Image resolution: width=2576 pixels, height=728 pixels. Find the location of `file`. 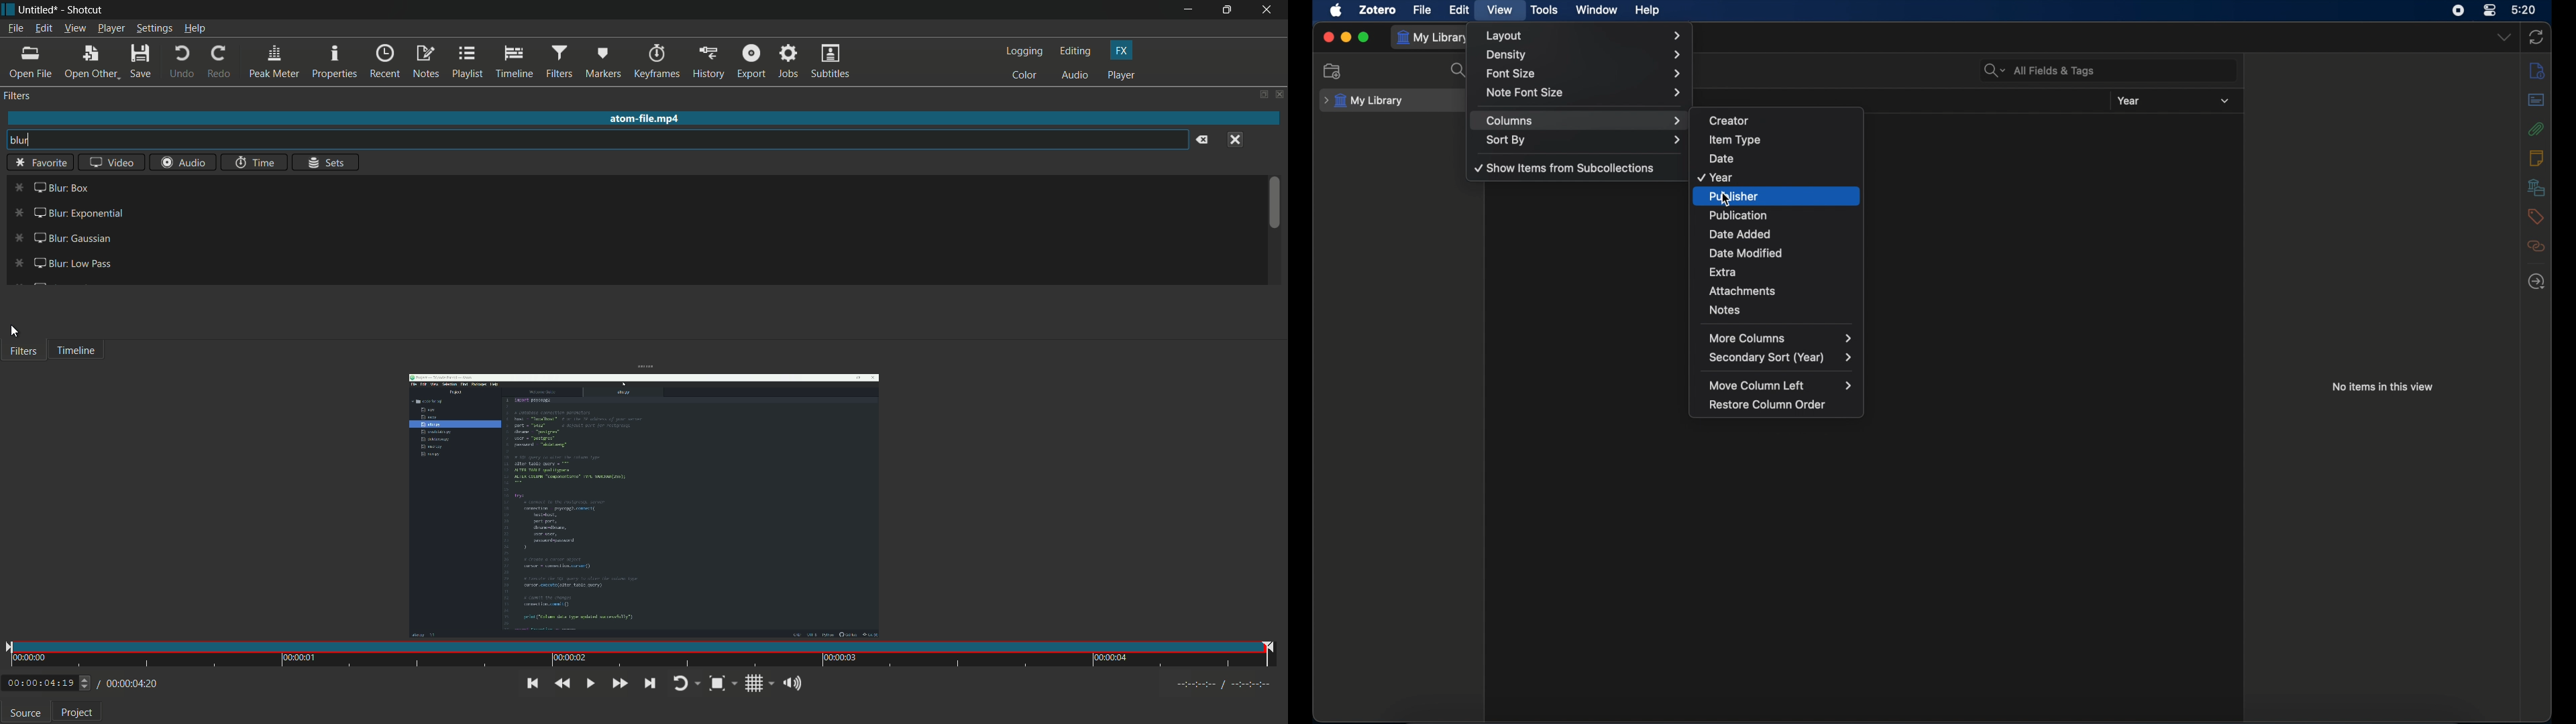

file is located at coordinates (1422, 10).